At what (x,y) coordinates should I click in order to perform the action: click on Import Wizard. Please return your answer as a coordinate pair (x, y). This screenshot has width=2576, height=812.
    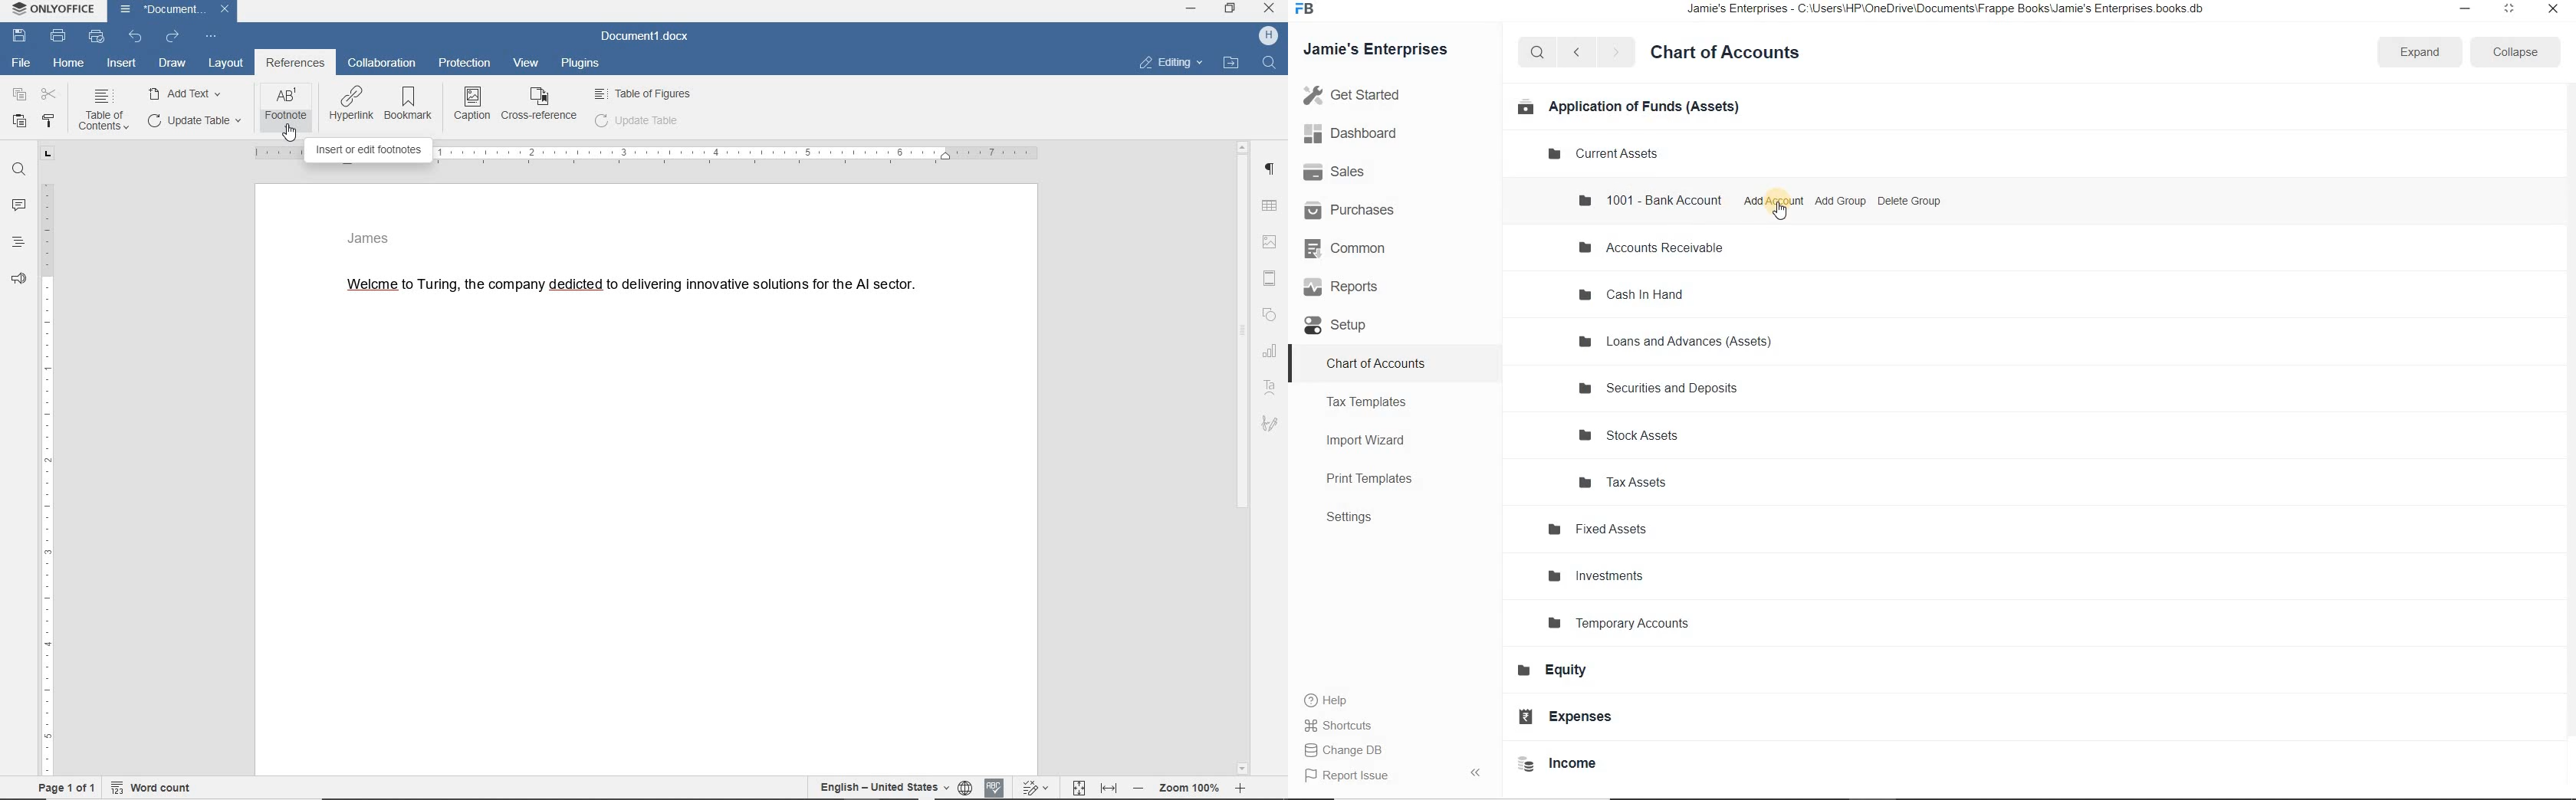
    Looking at the image, I should click on (1373, 439).